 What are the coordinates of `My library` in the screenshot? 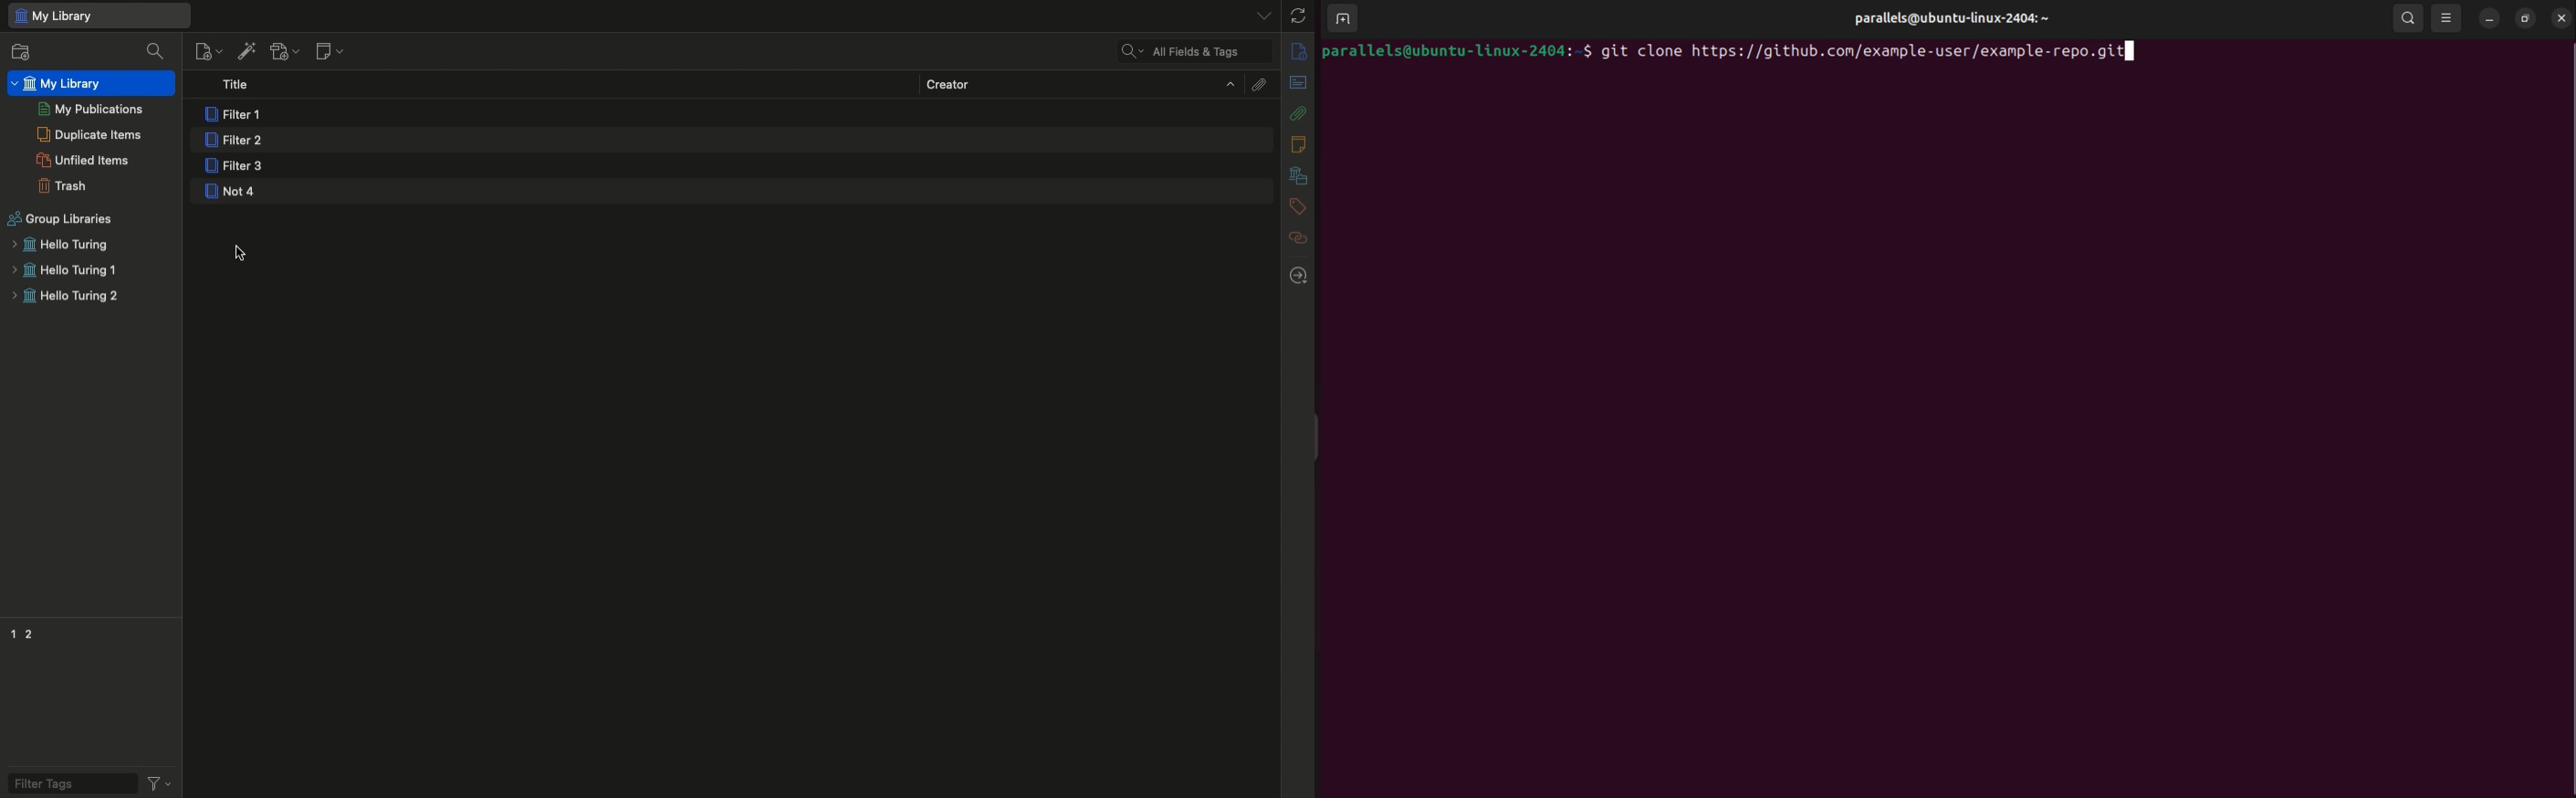 It's located at (98, 16).